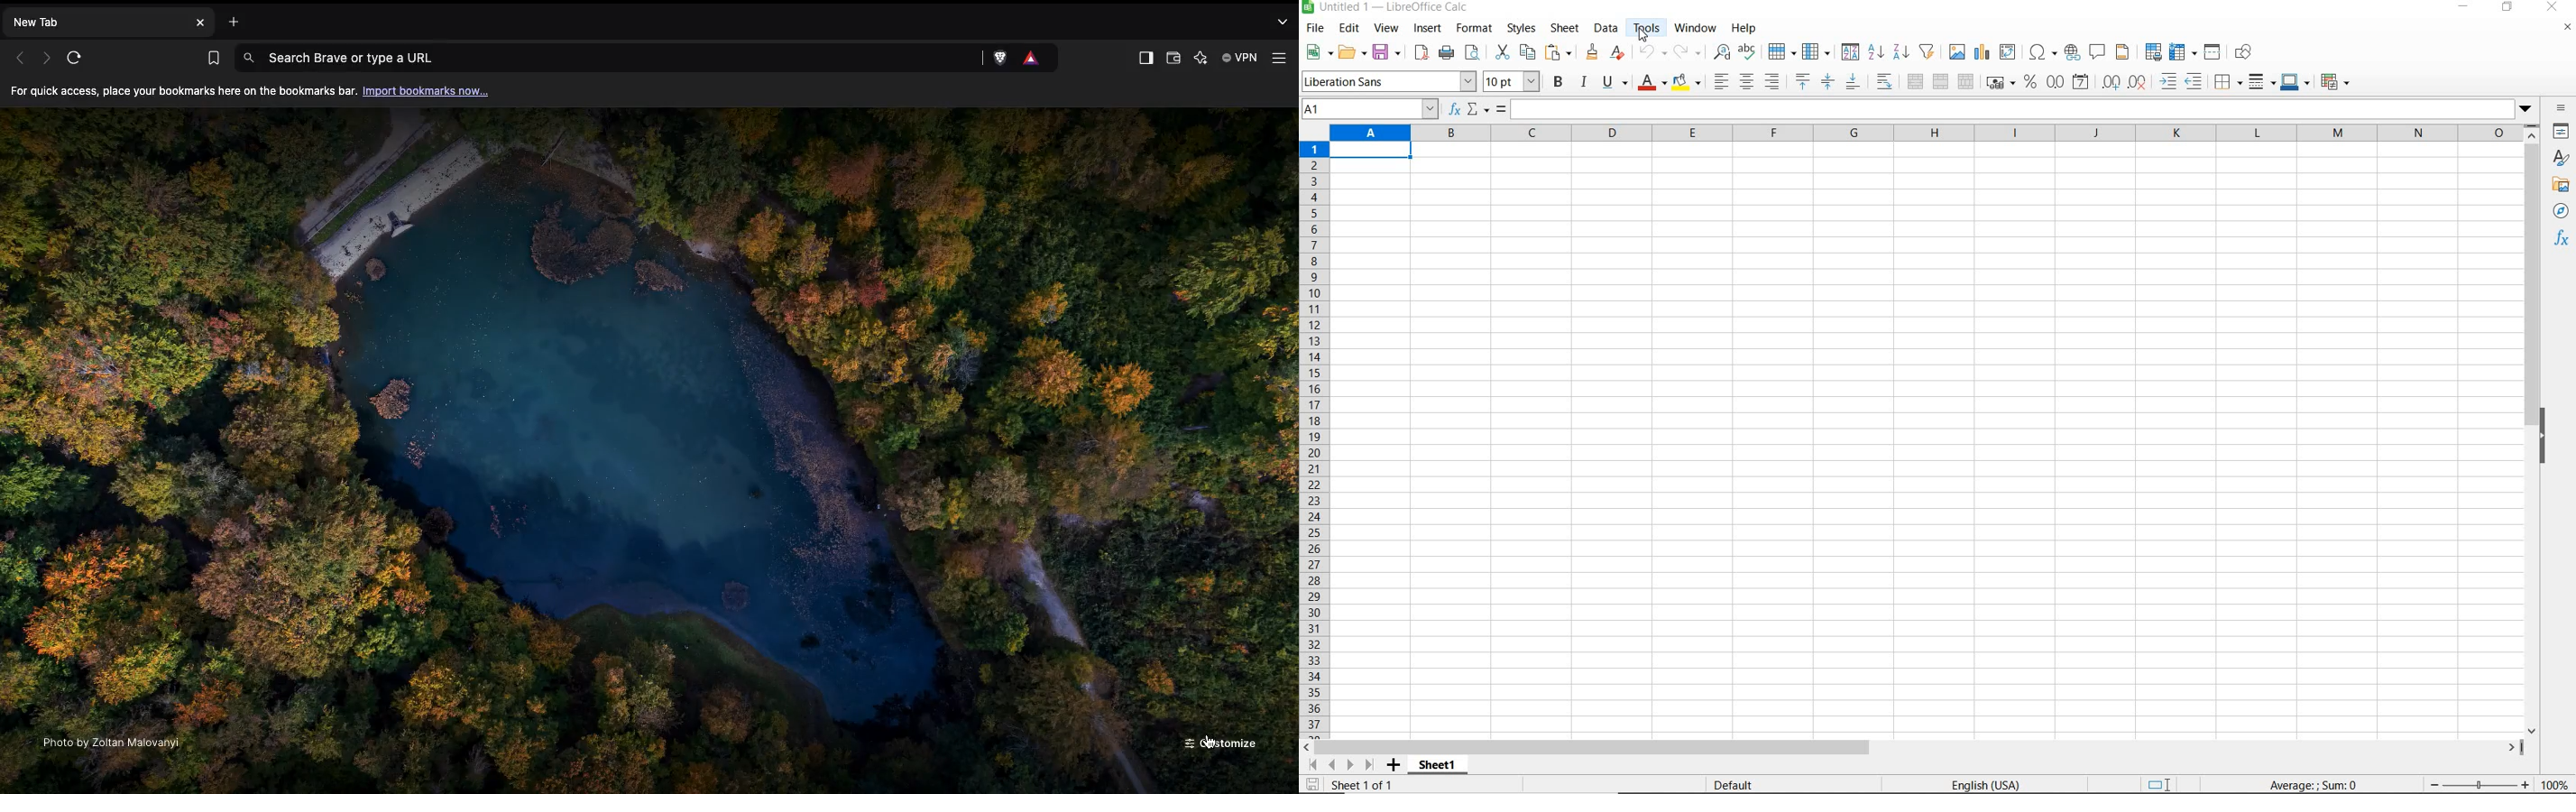 The width and height of the screenshot is (2576, 812). What do you see at coordinates (1172, 60) in the screenshot?
I see `Wallet` at bounding box center [1172, 60].